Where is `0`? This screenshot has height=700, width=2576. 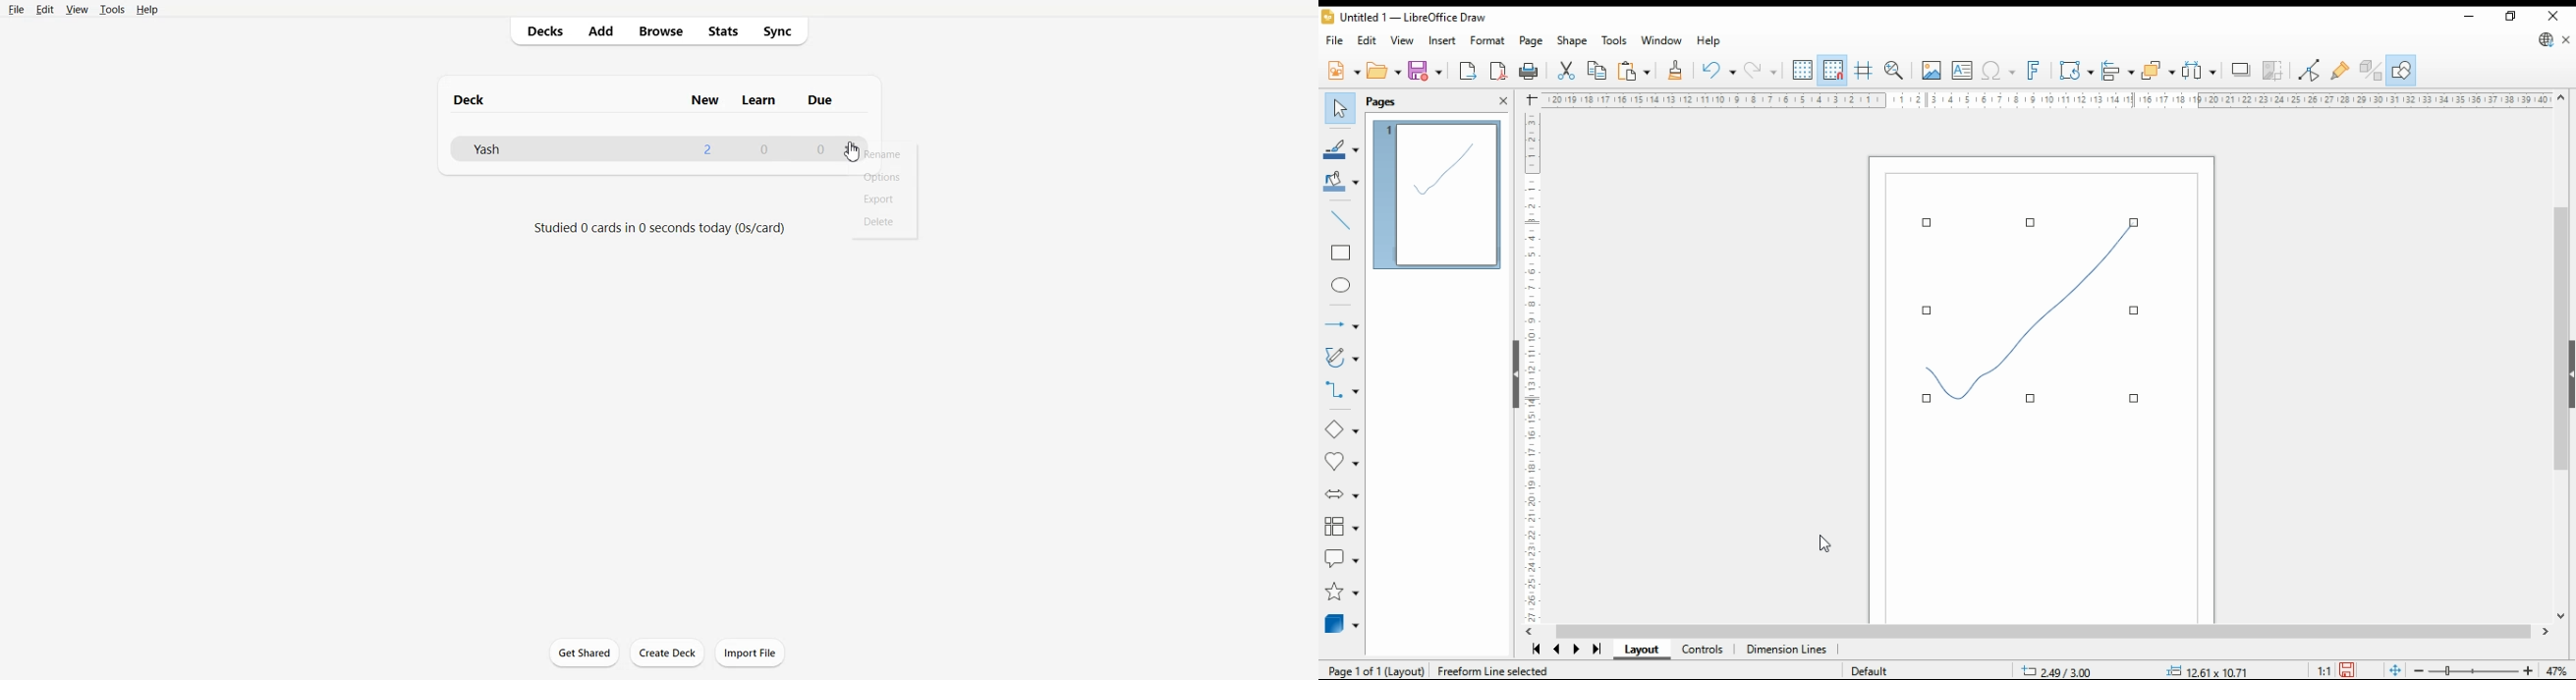 0 is located at coordinates (765, 150).